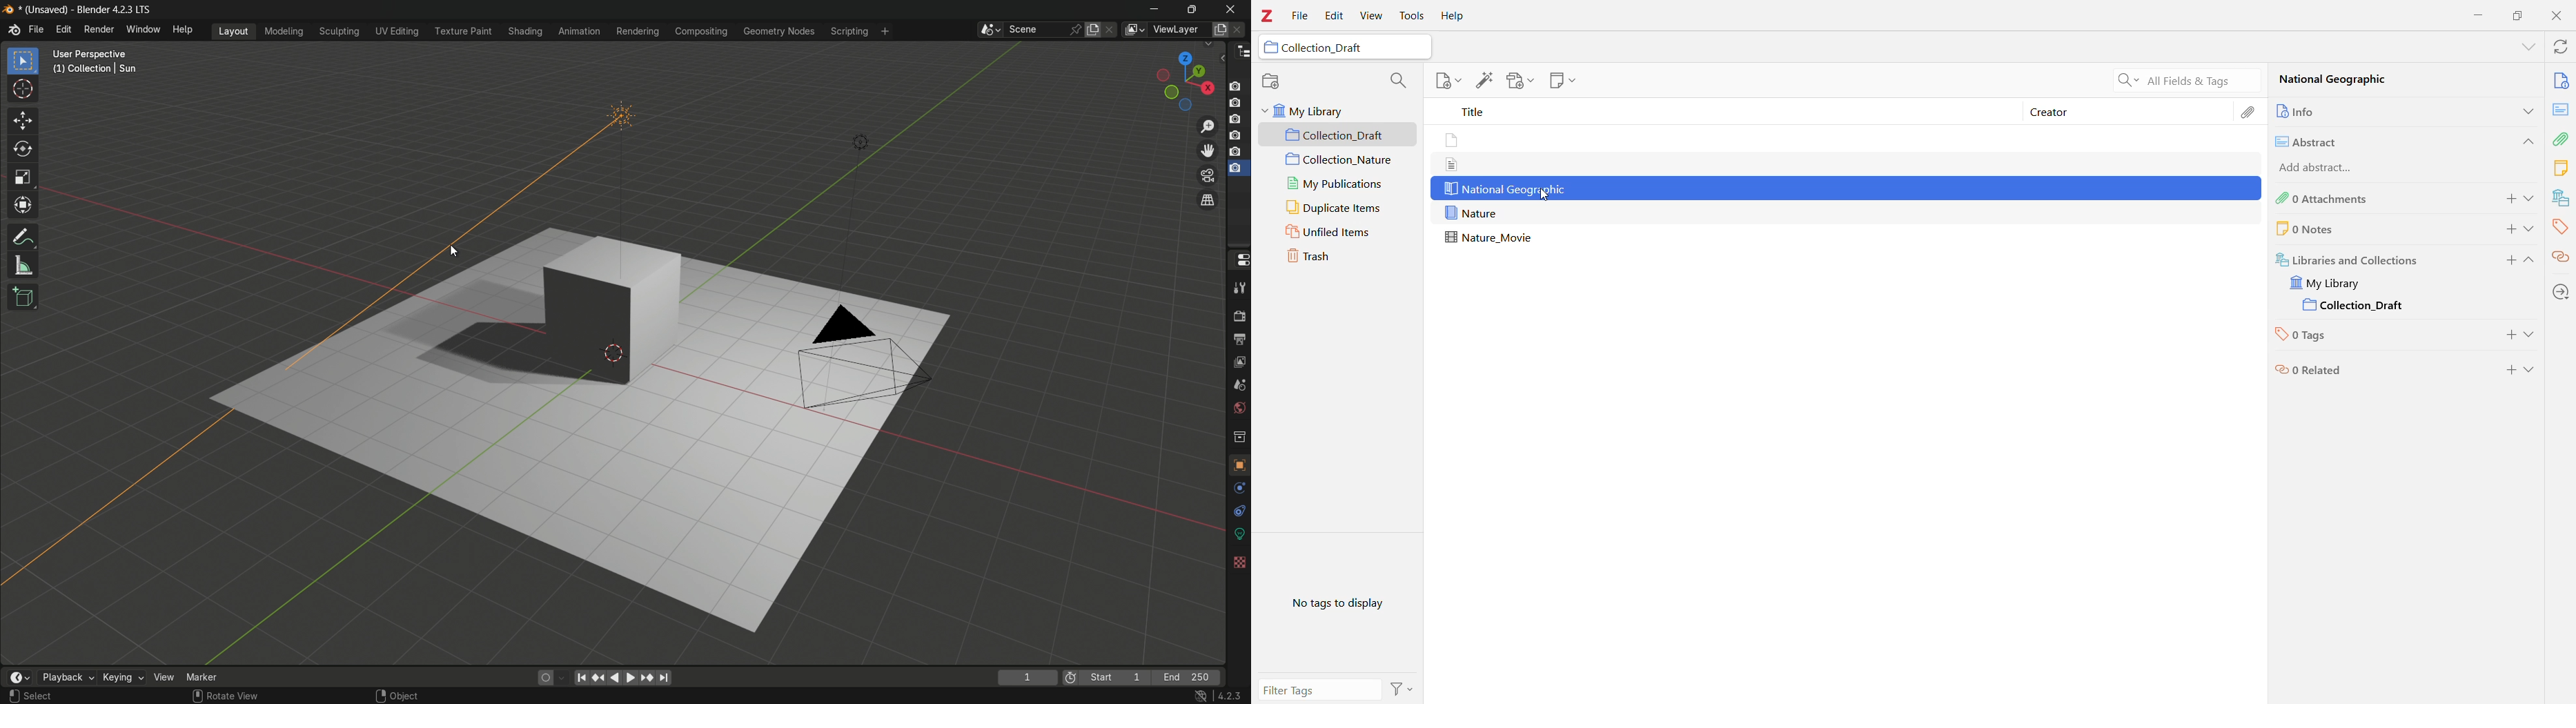 The height and width of the screenshot is (728, 2576). Describe the element at coordinates (2531, 370) in the screenshot. I see `Expand Section` at that location.